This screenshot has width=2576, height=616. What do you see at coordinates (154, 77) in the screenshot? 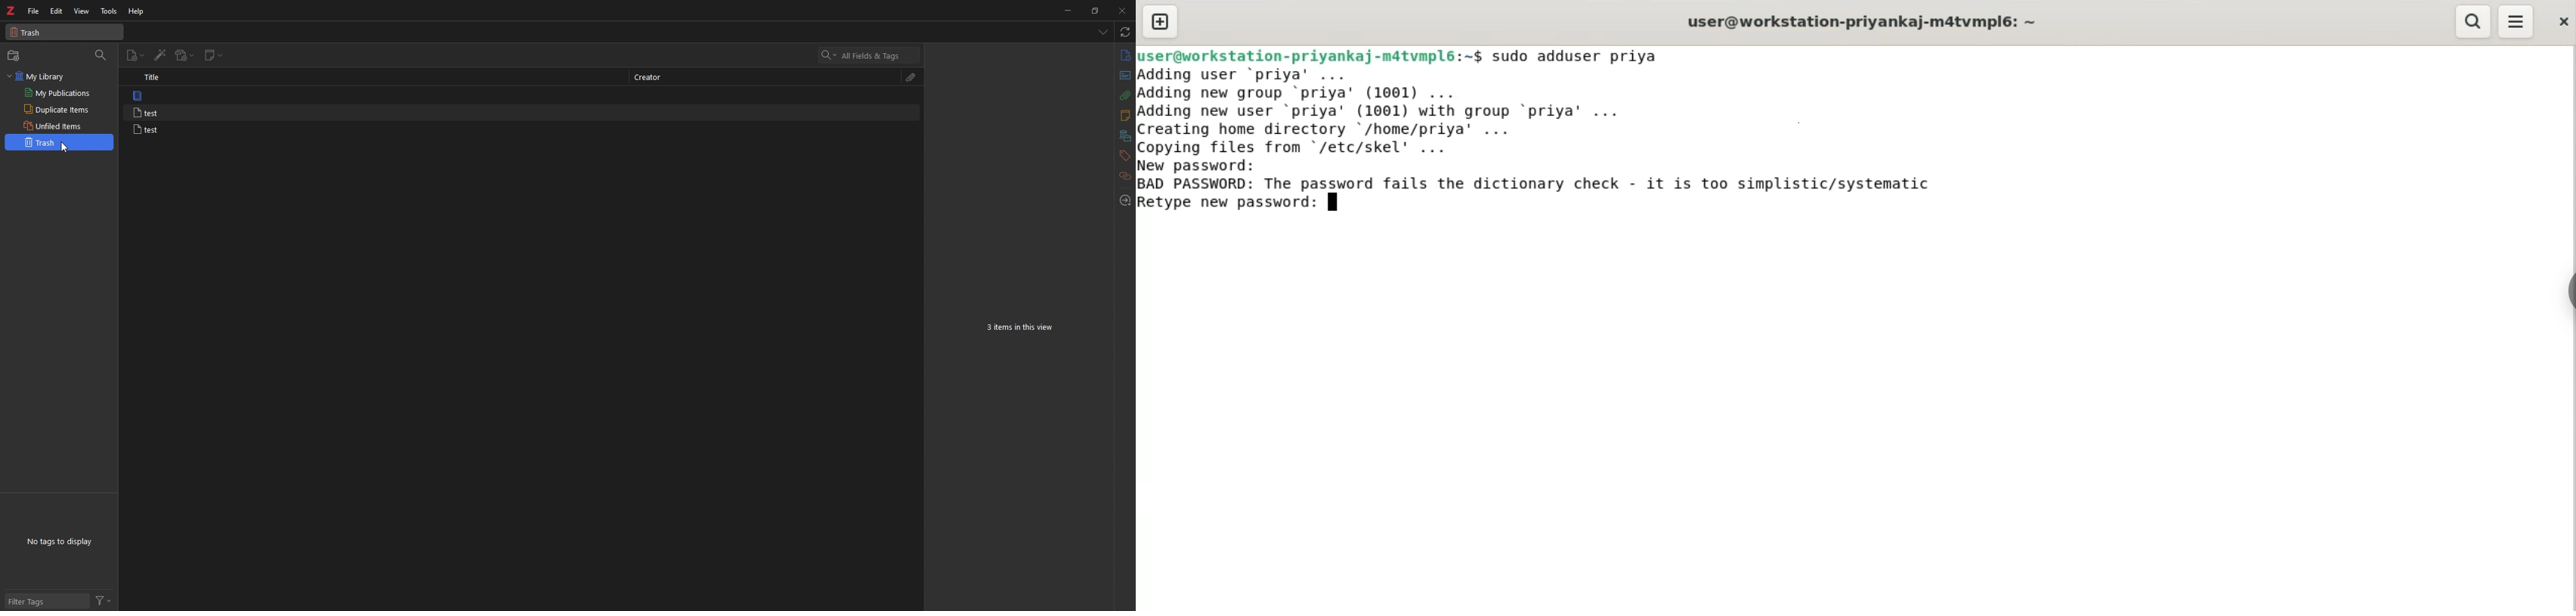
I see `Title` at bounding box center [154, 77].